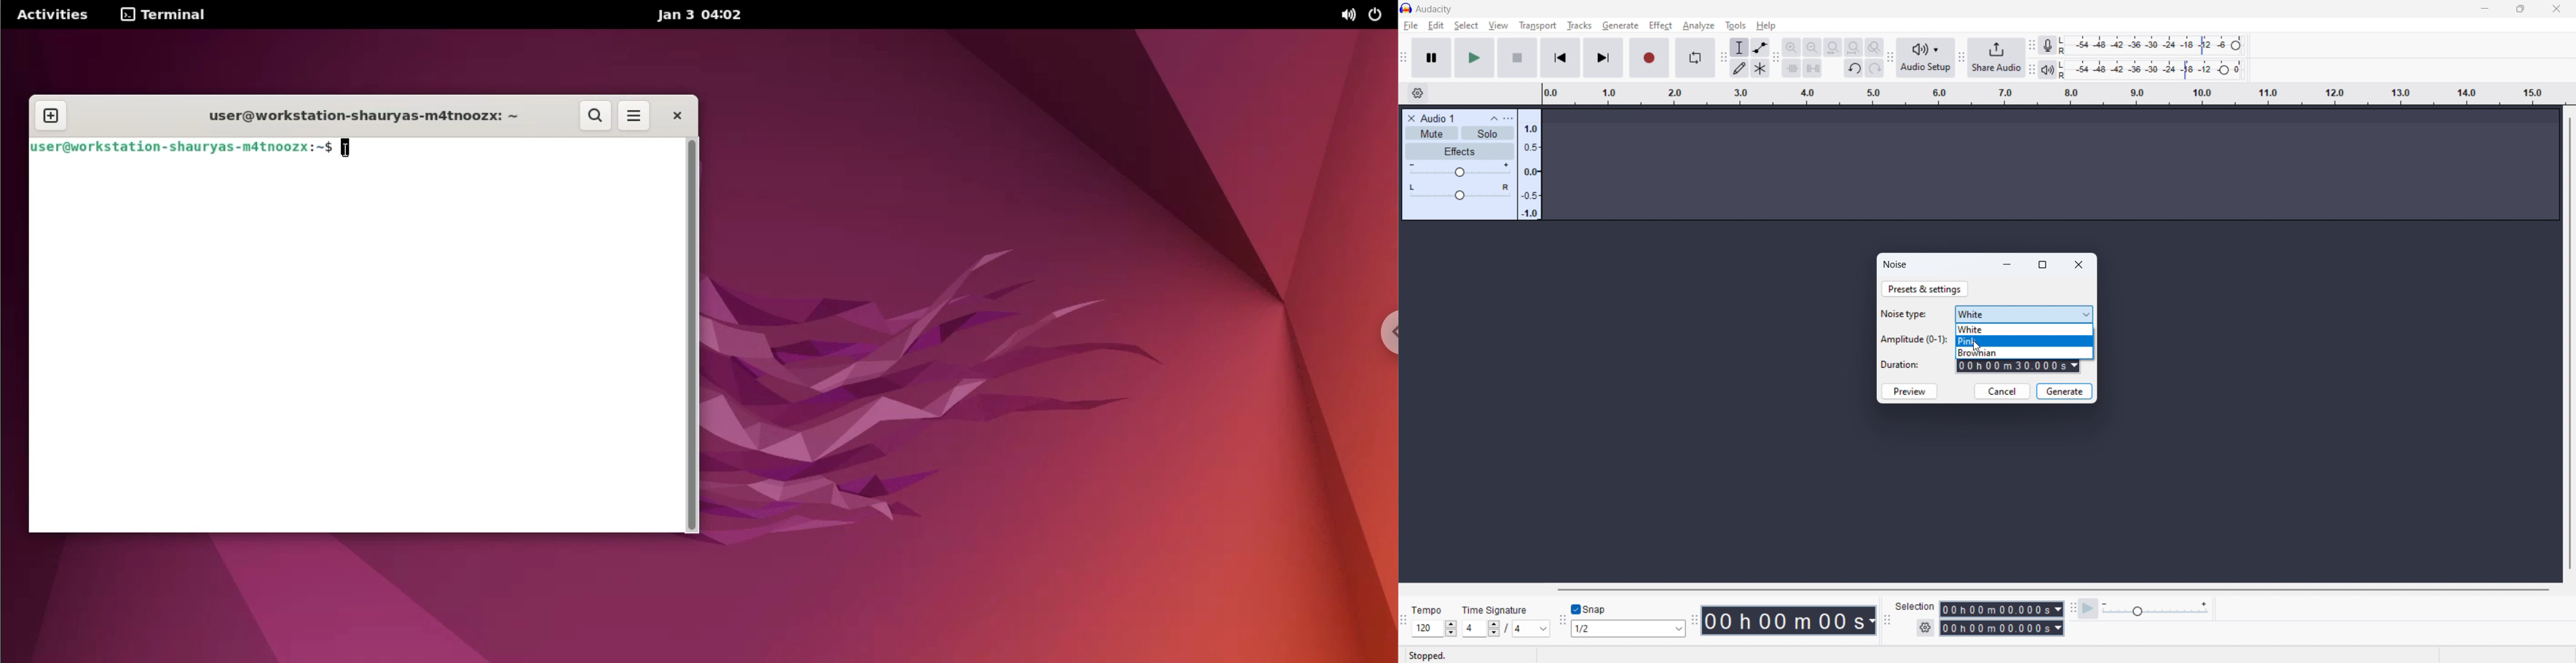 Image resolution: width=2576 pixels, height=672 pixels. What do you see at coordinates (2080, 265) in the screenshot?
I see `close` at bounding box center [2080, 265].